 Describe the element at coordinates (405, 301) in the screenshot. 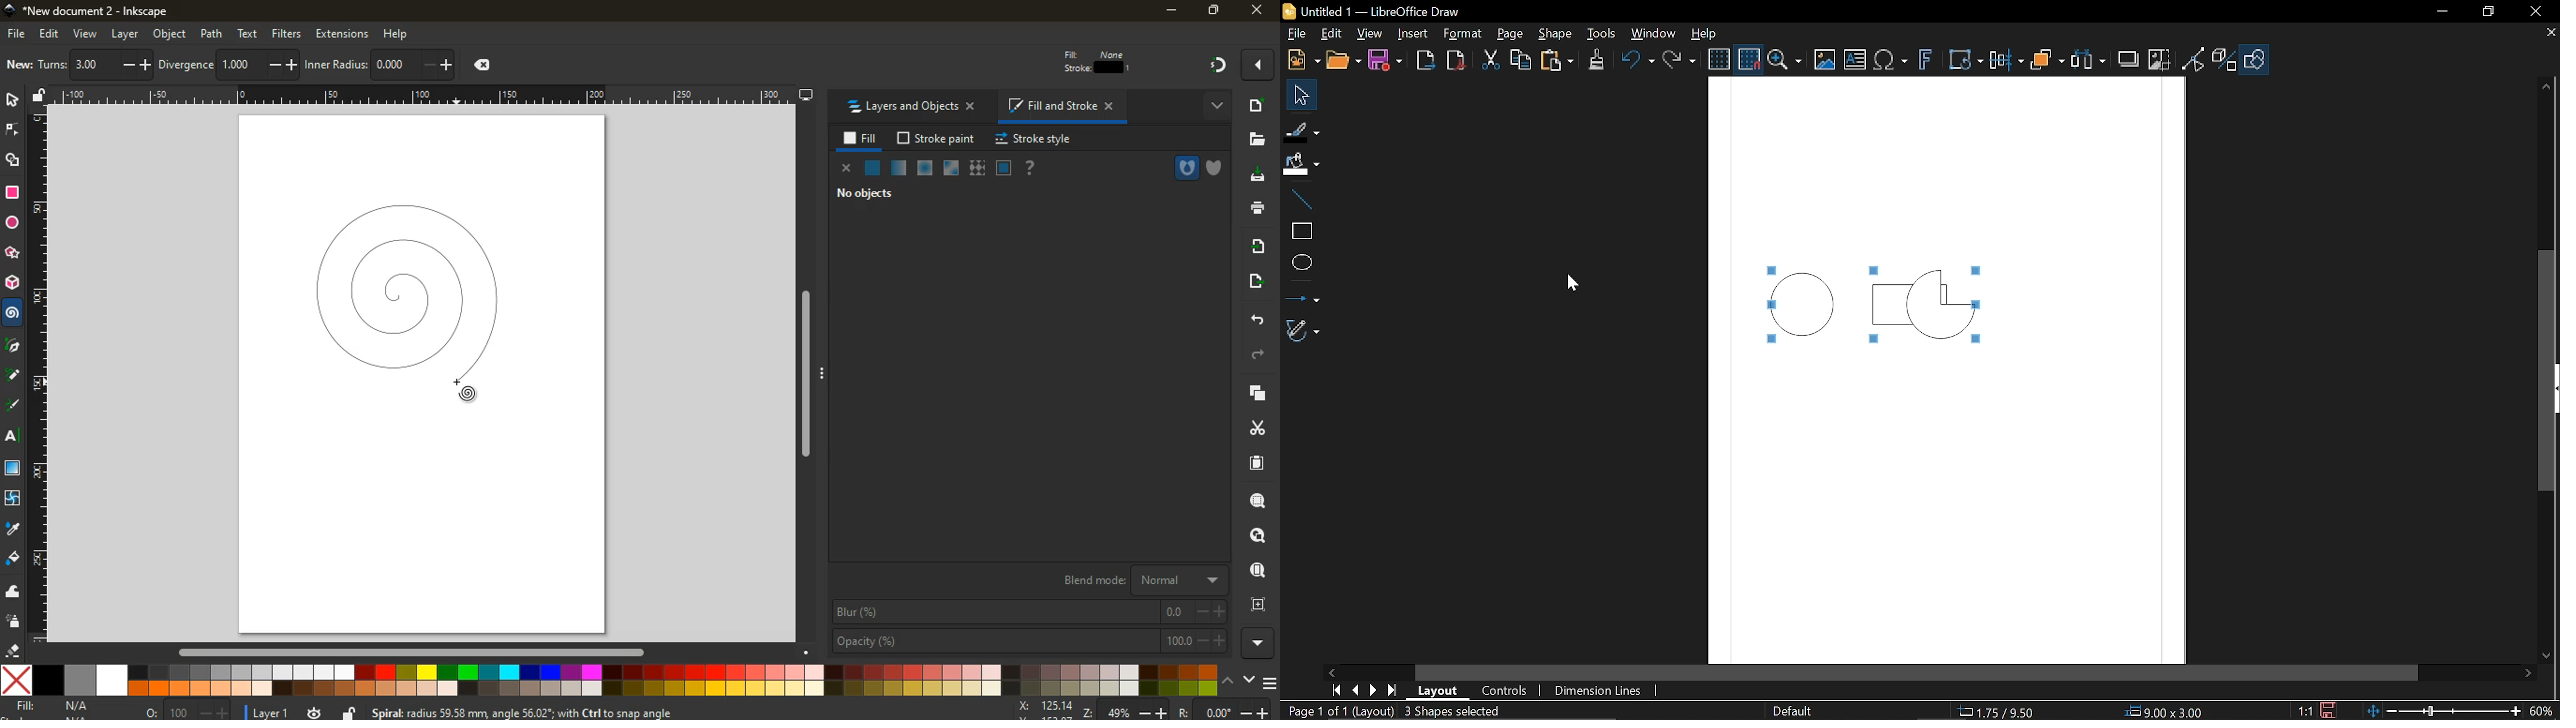

I see `spiral` at that location.